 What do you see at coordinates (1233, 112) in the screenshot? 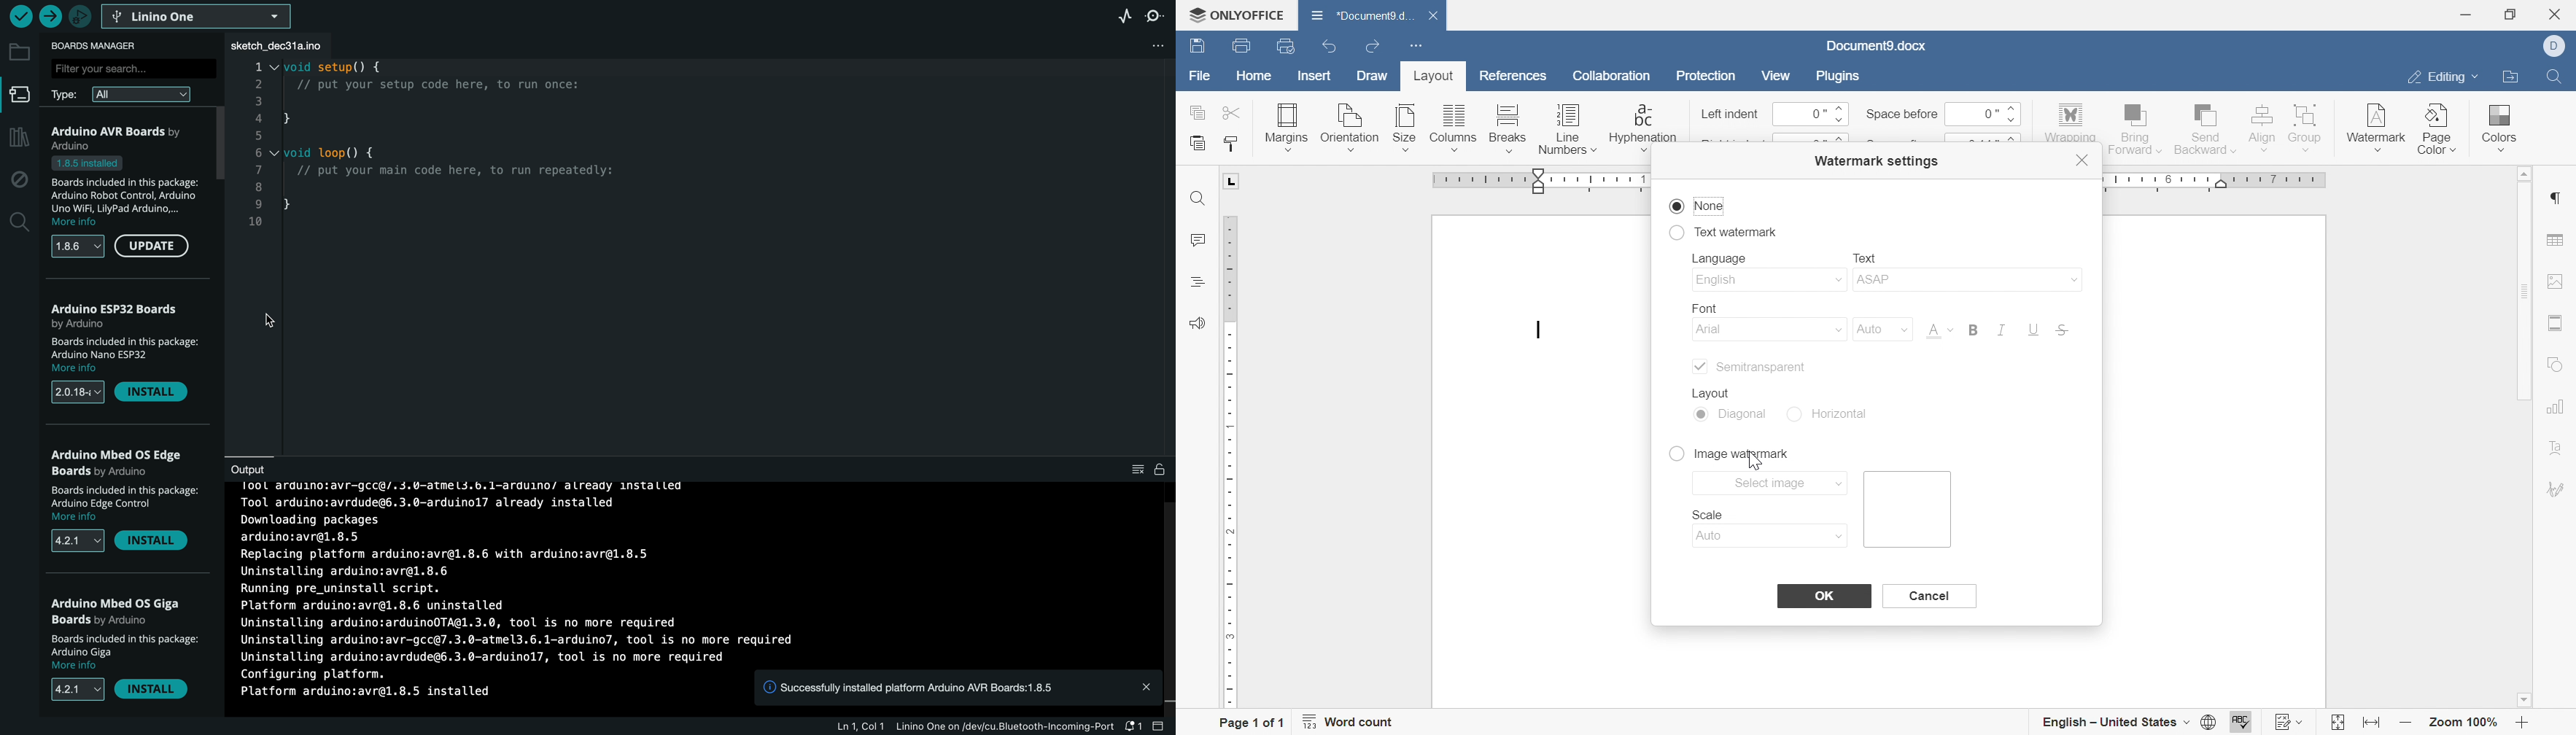
I see `cut` at bounding box center [1233, 112].